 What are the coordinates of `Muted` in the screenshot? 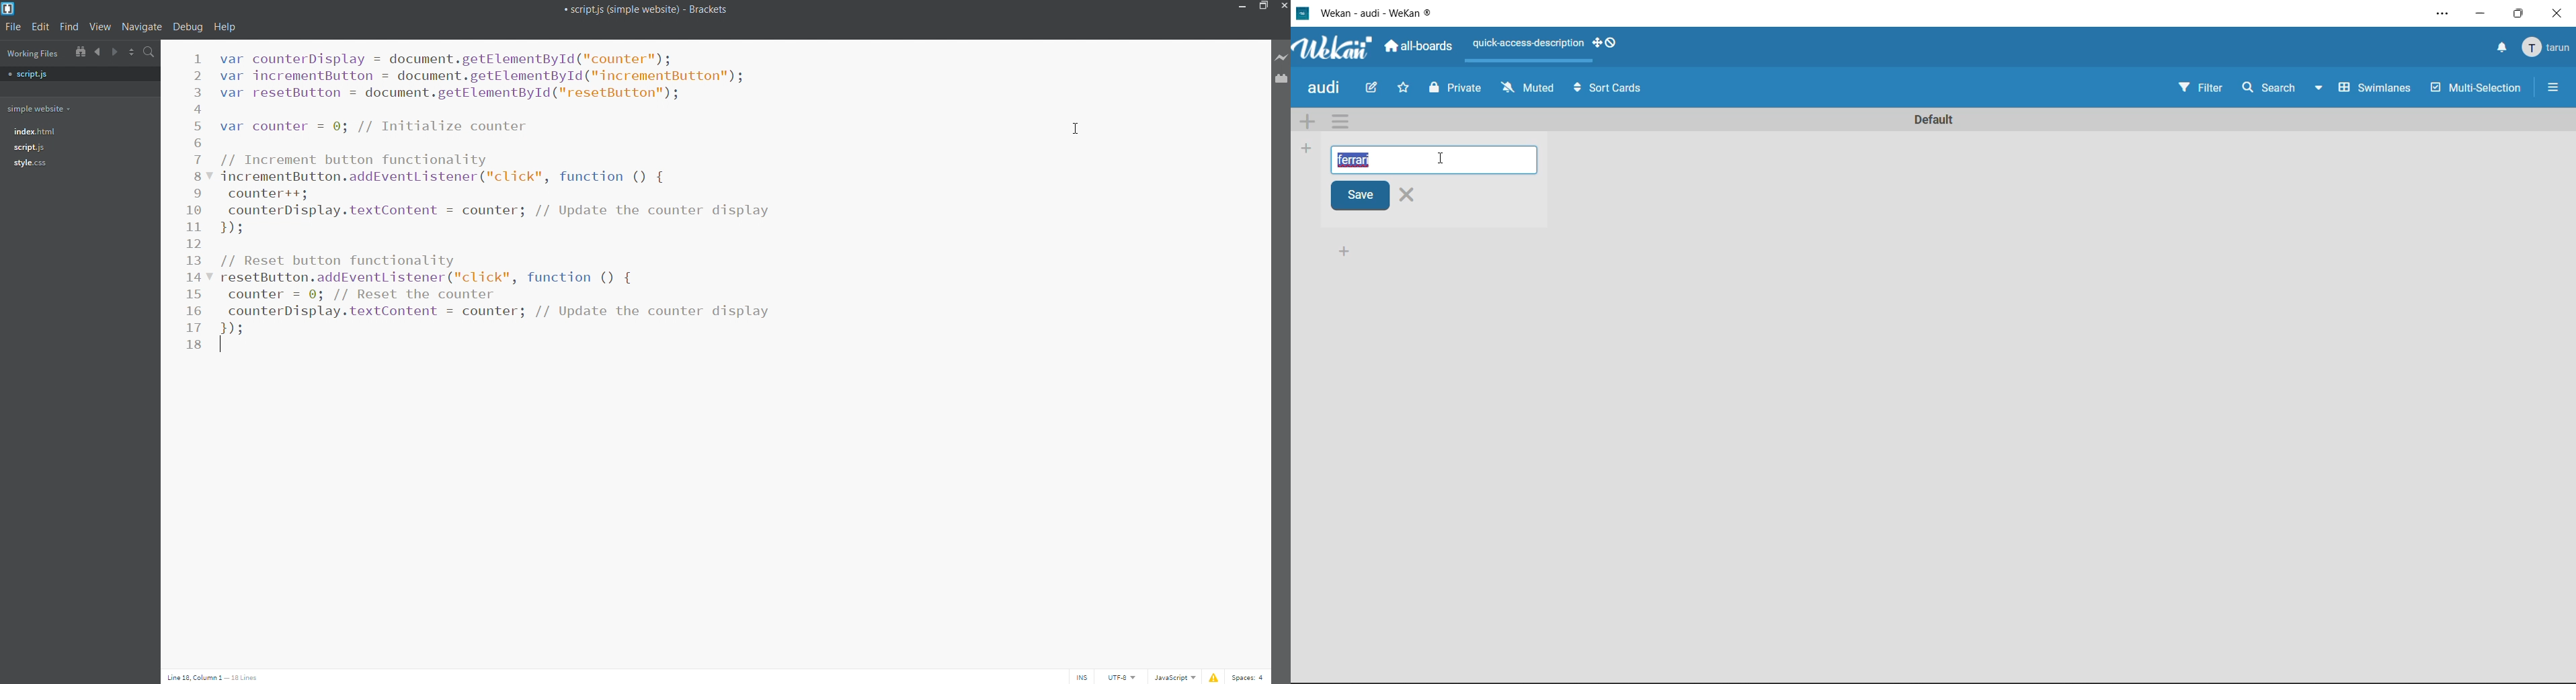 It's located at (1524, 90).